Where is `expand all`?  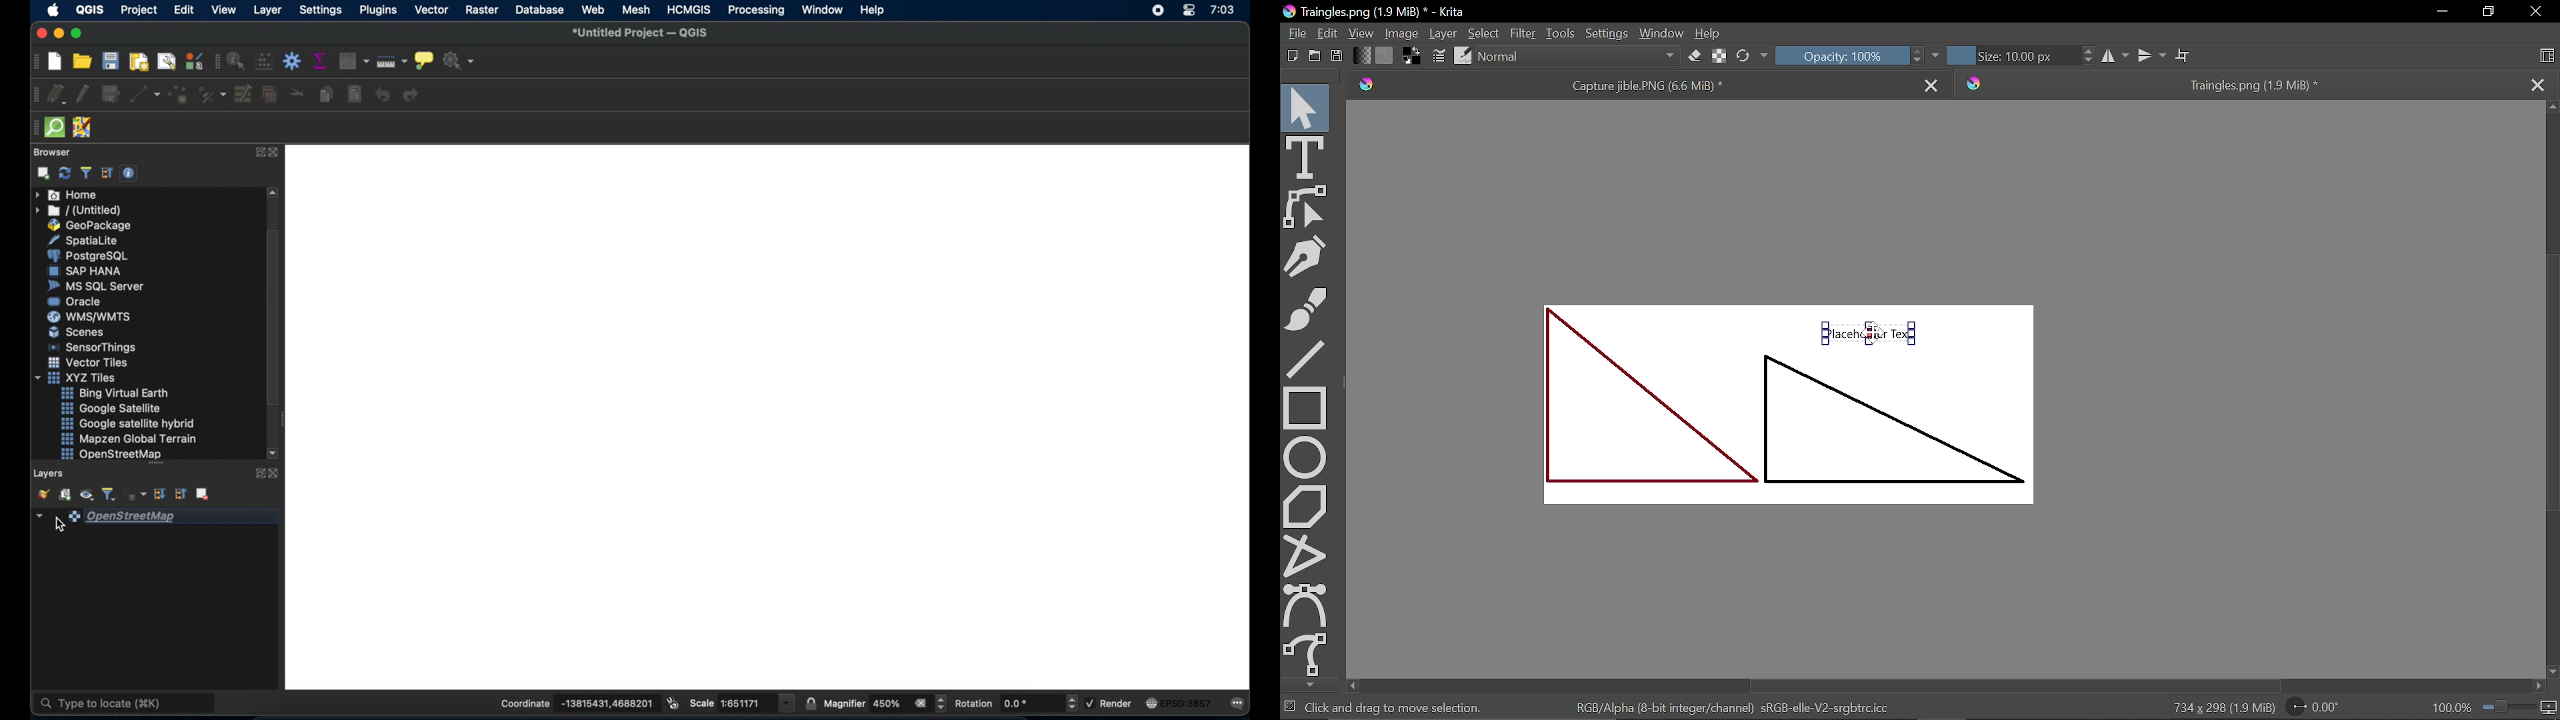 expand all is located at coordinates (159, 495).